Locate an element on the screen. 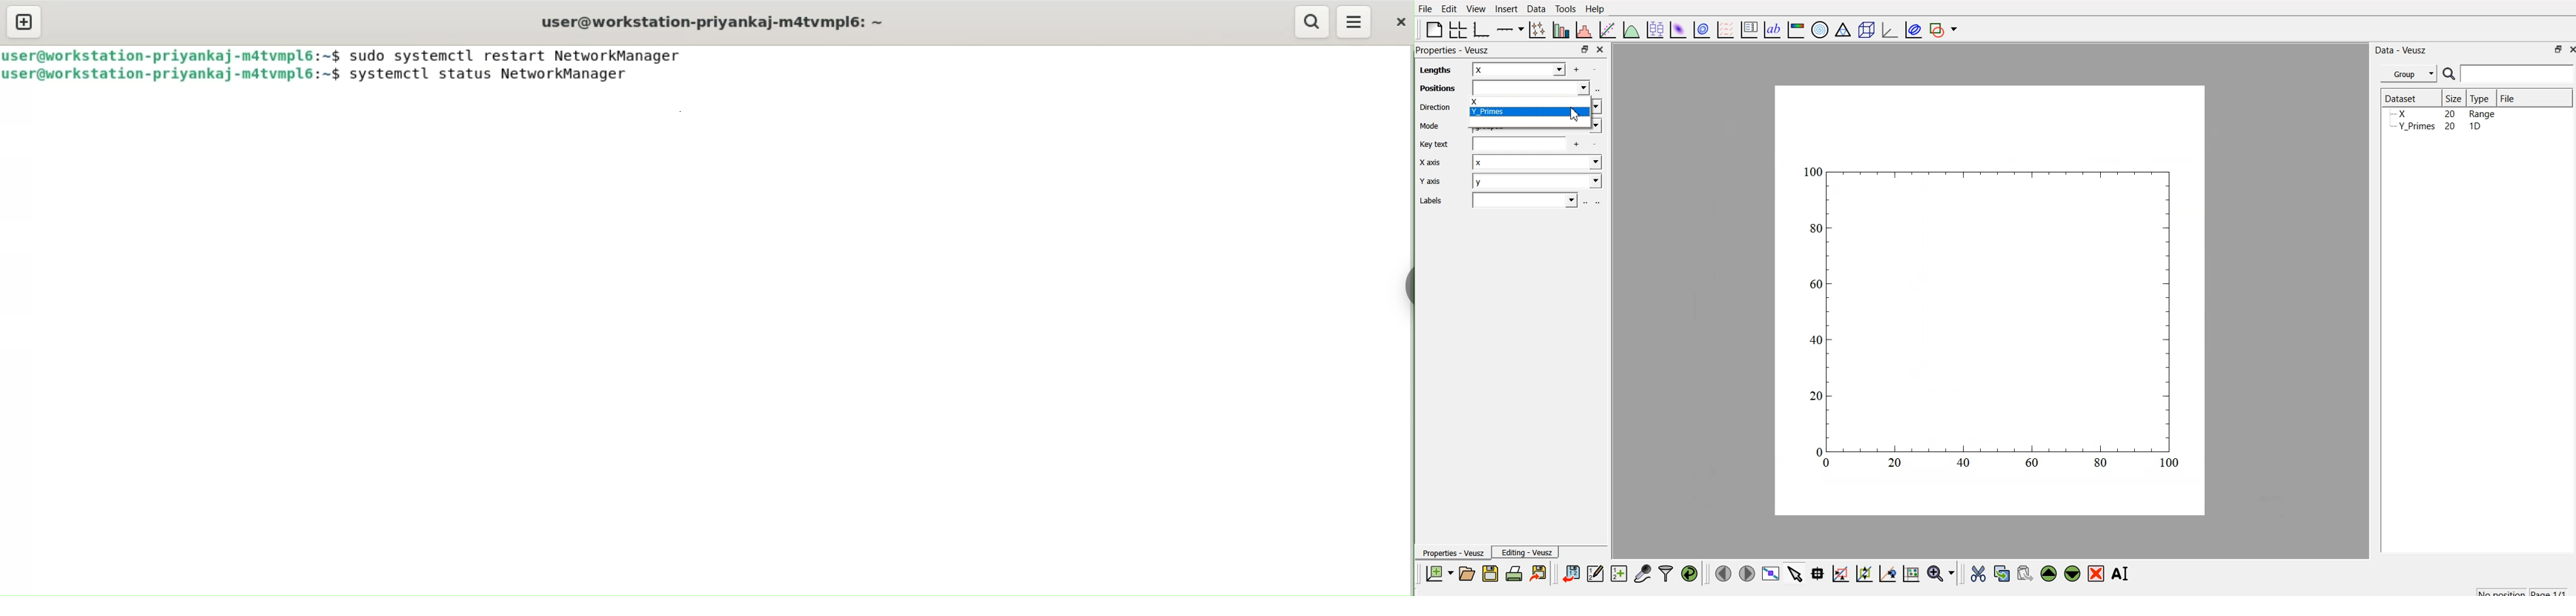  draw ponts is located at coordinates (1864, 574).